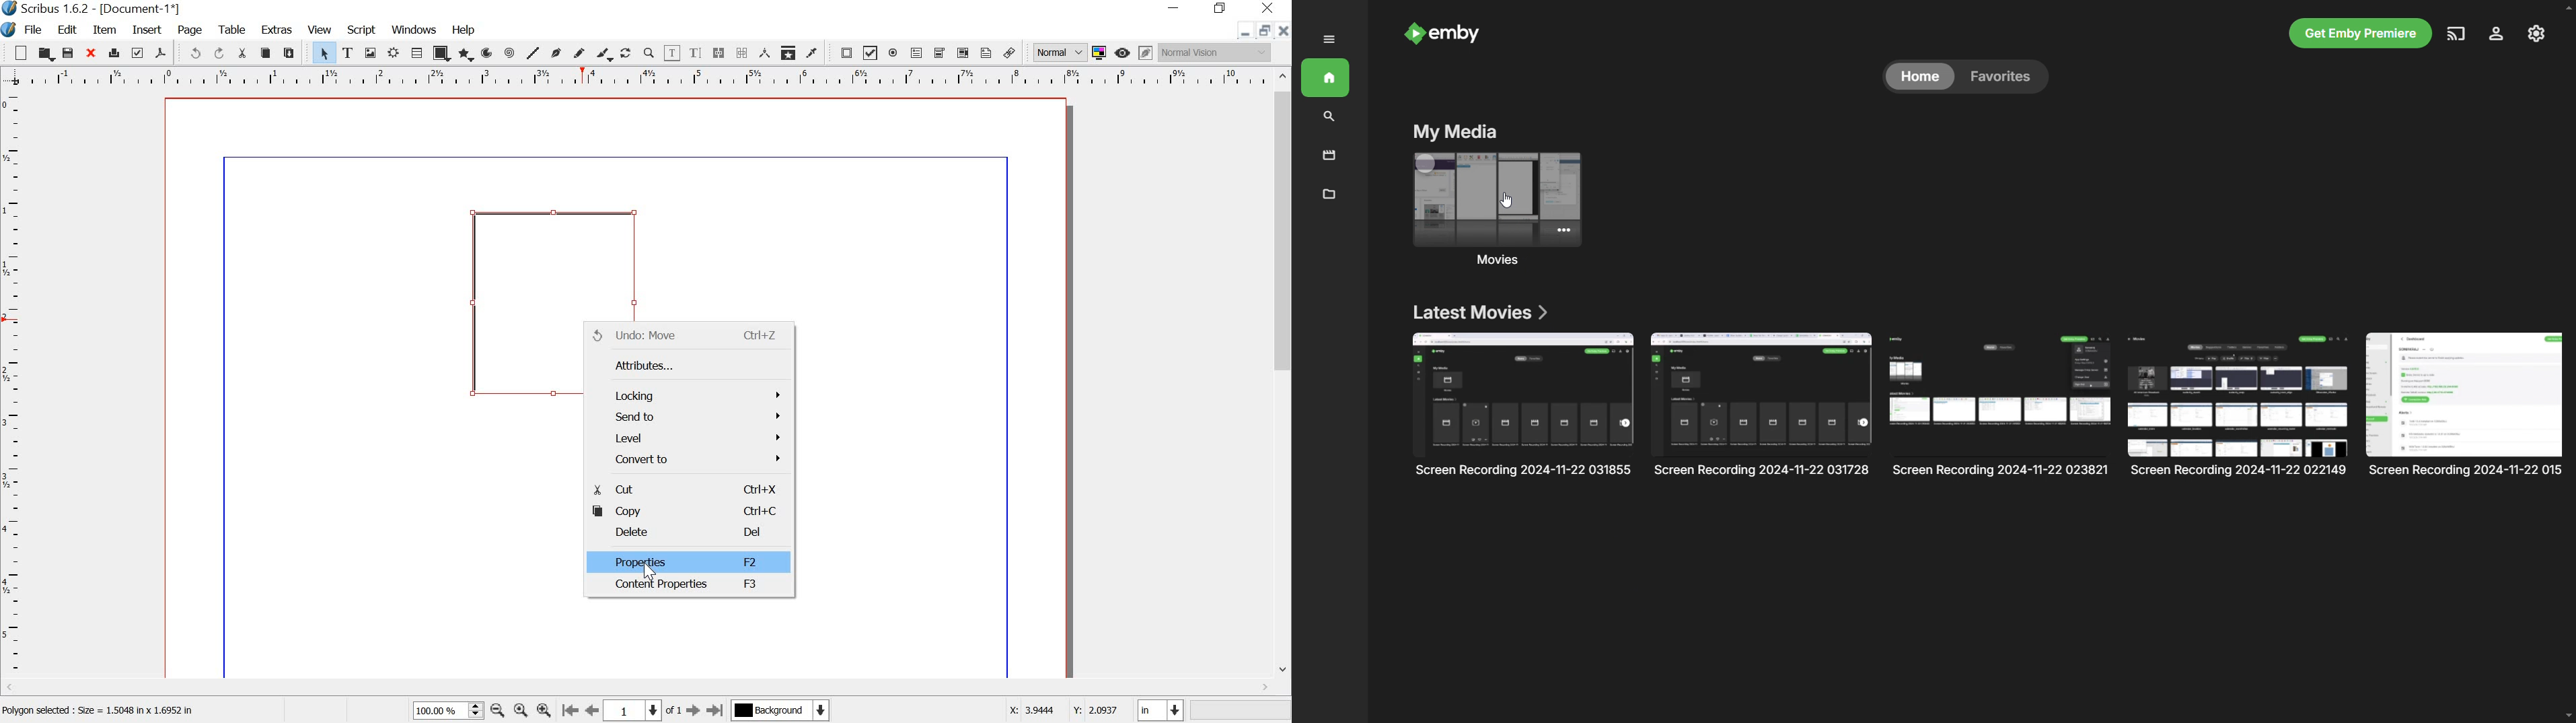 The image size is (2576, 728). I want to click on convert to, so click(692, 459).